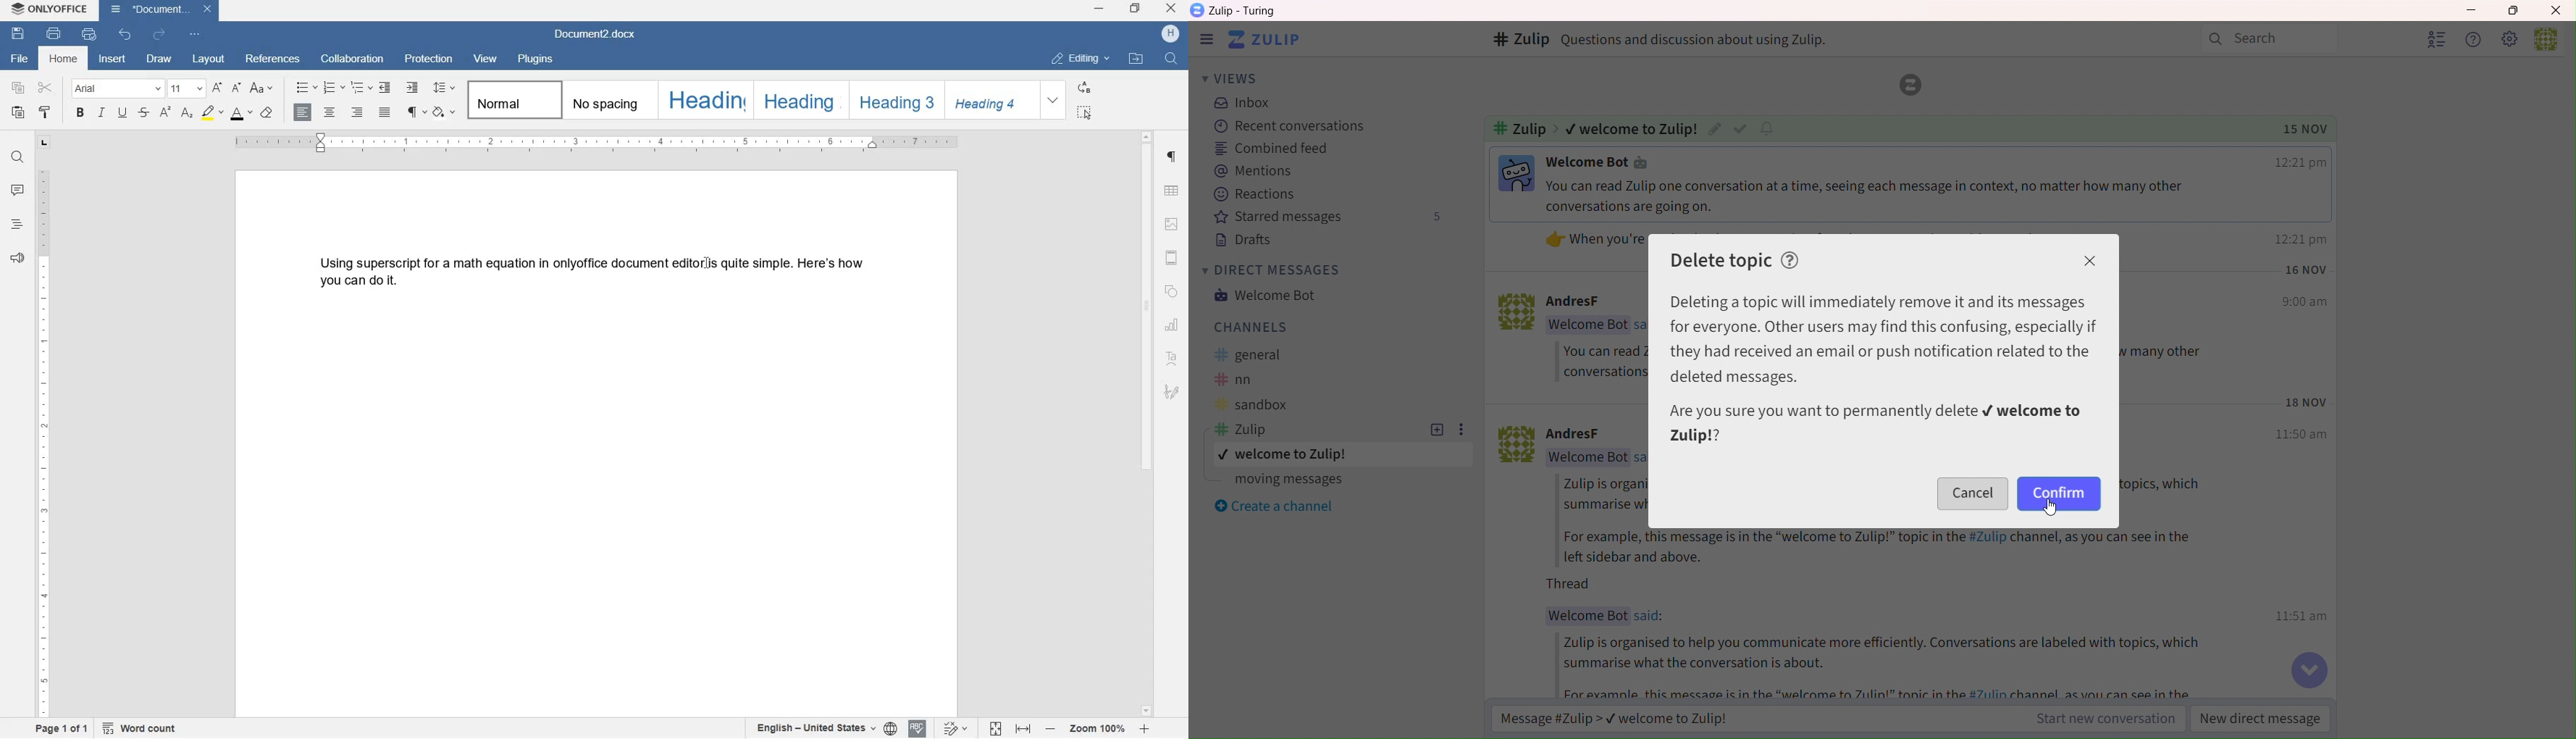 The image size is (2576, 756). Describe the element at coordinates (952, 729) in the screenshot. I see `track changes` at that location.